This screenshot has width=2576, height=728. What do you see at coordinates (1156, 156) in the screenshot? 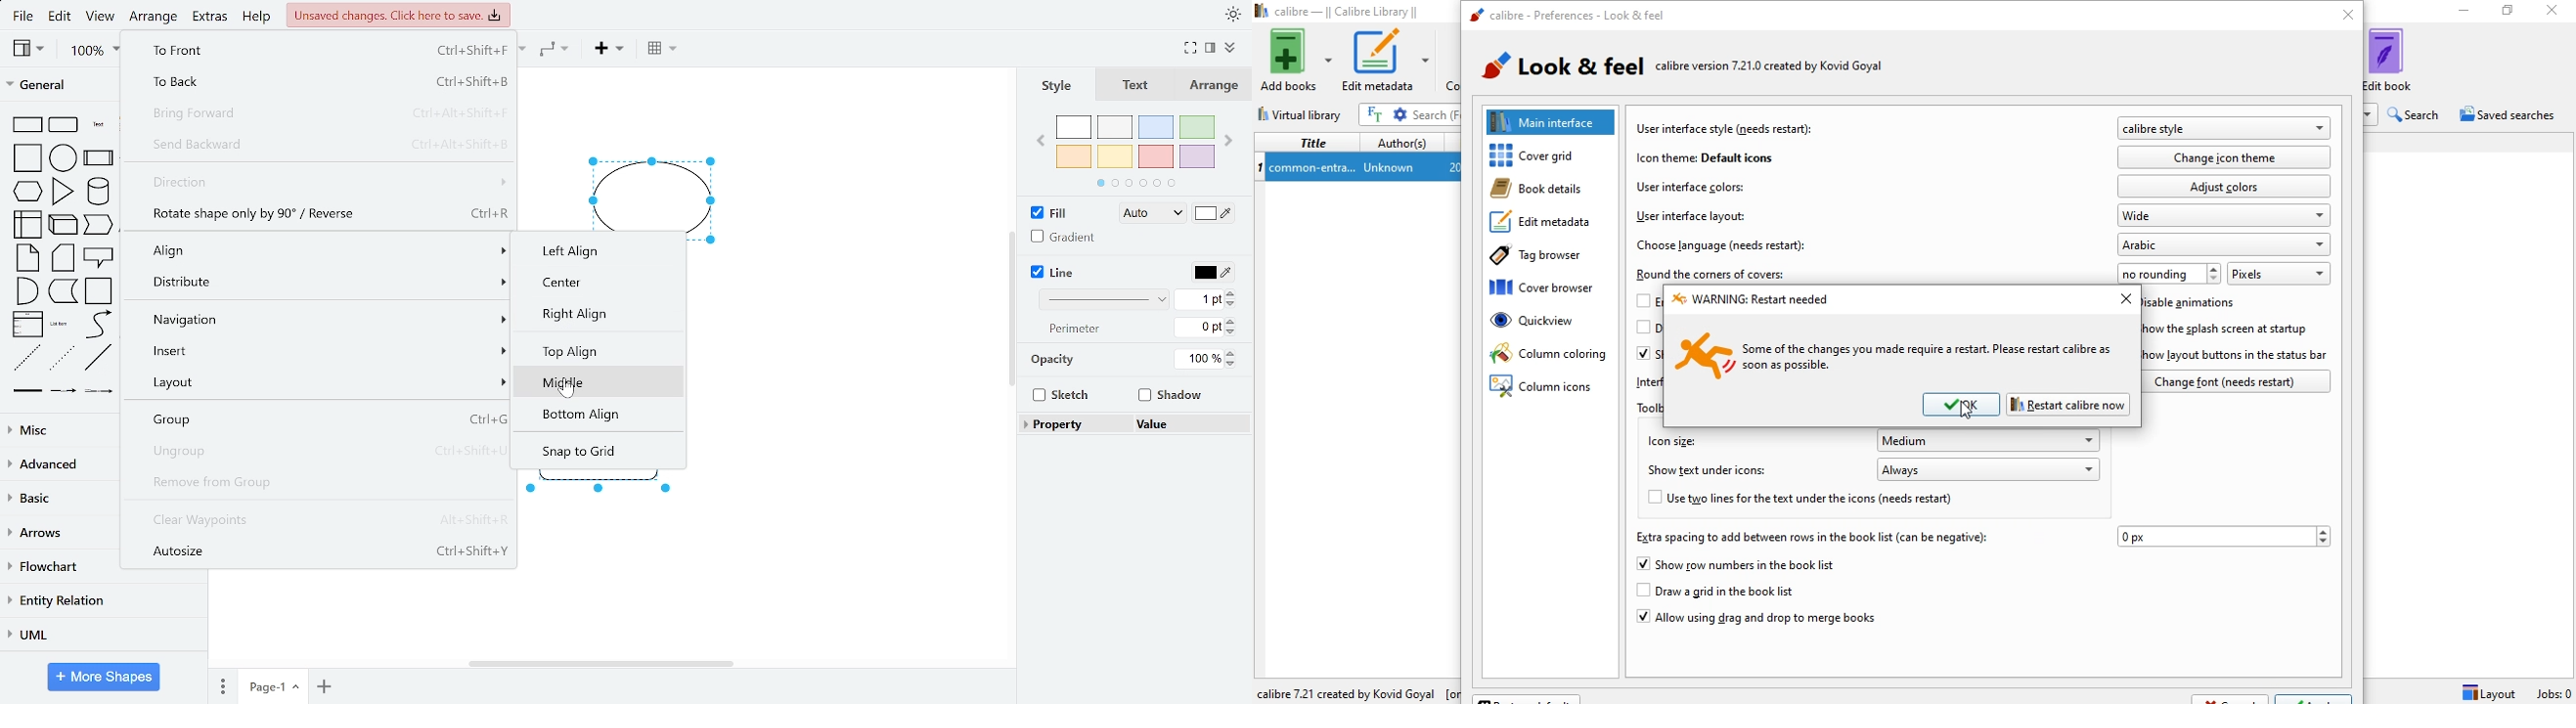
I see `red` at bounding box center [1156, 156].